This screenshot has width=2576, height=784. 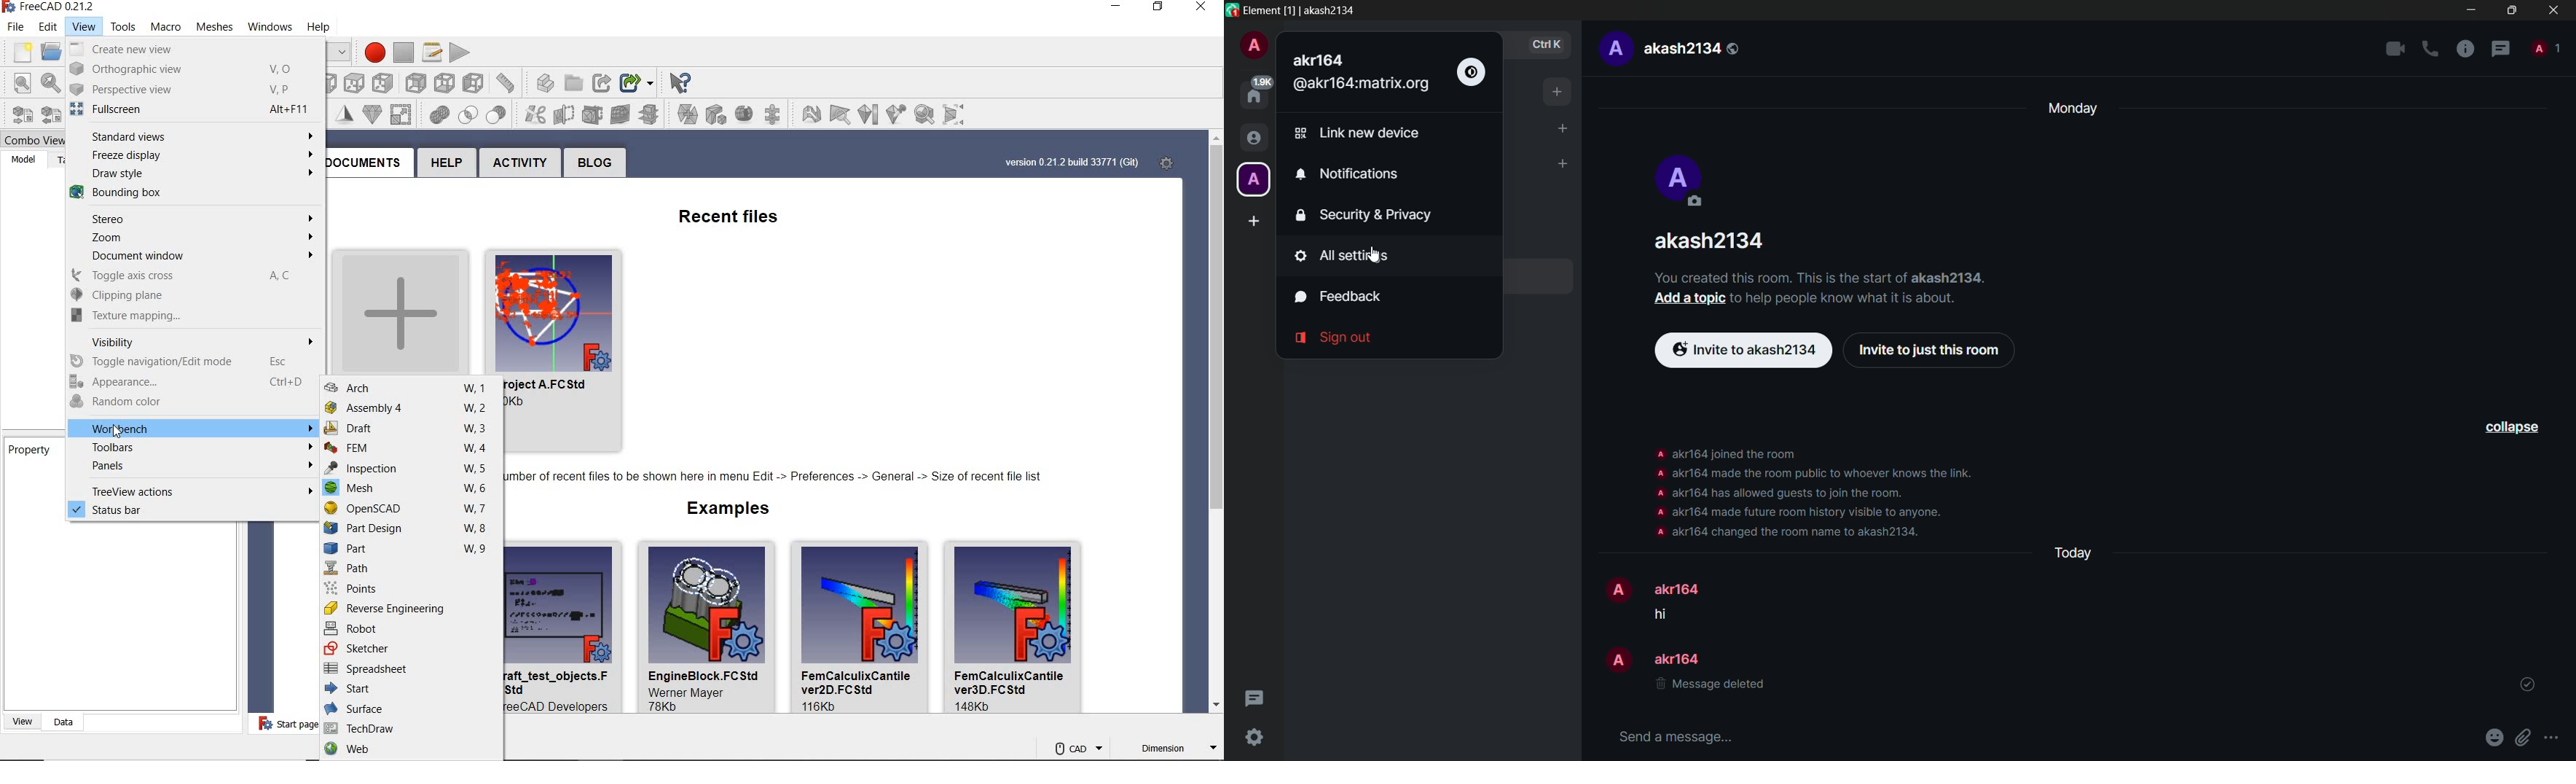 What do you see at coordinates (346, 112) in the screenshot?
I see `decimation` at bounding box center [346, 112].